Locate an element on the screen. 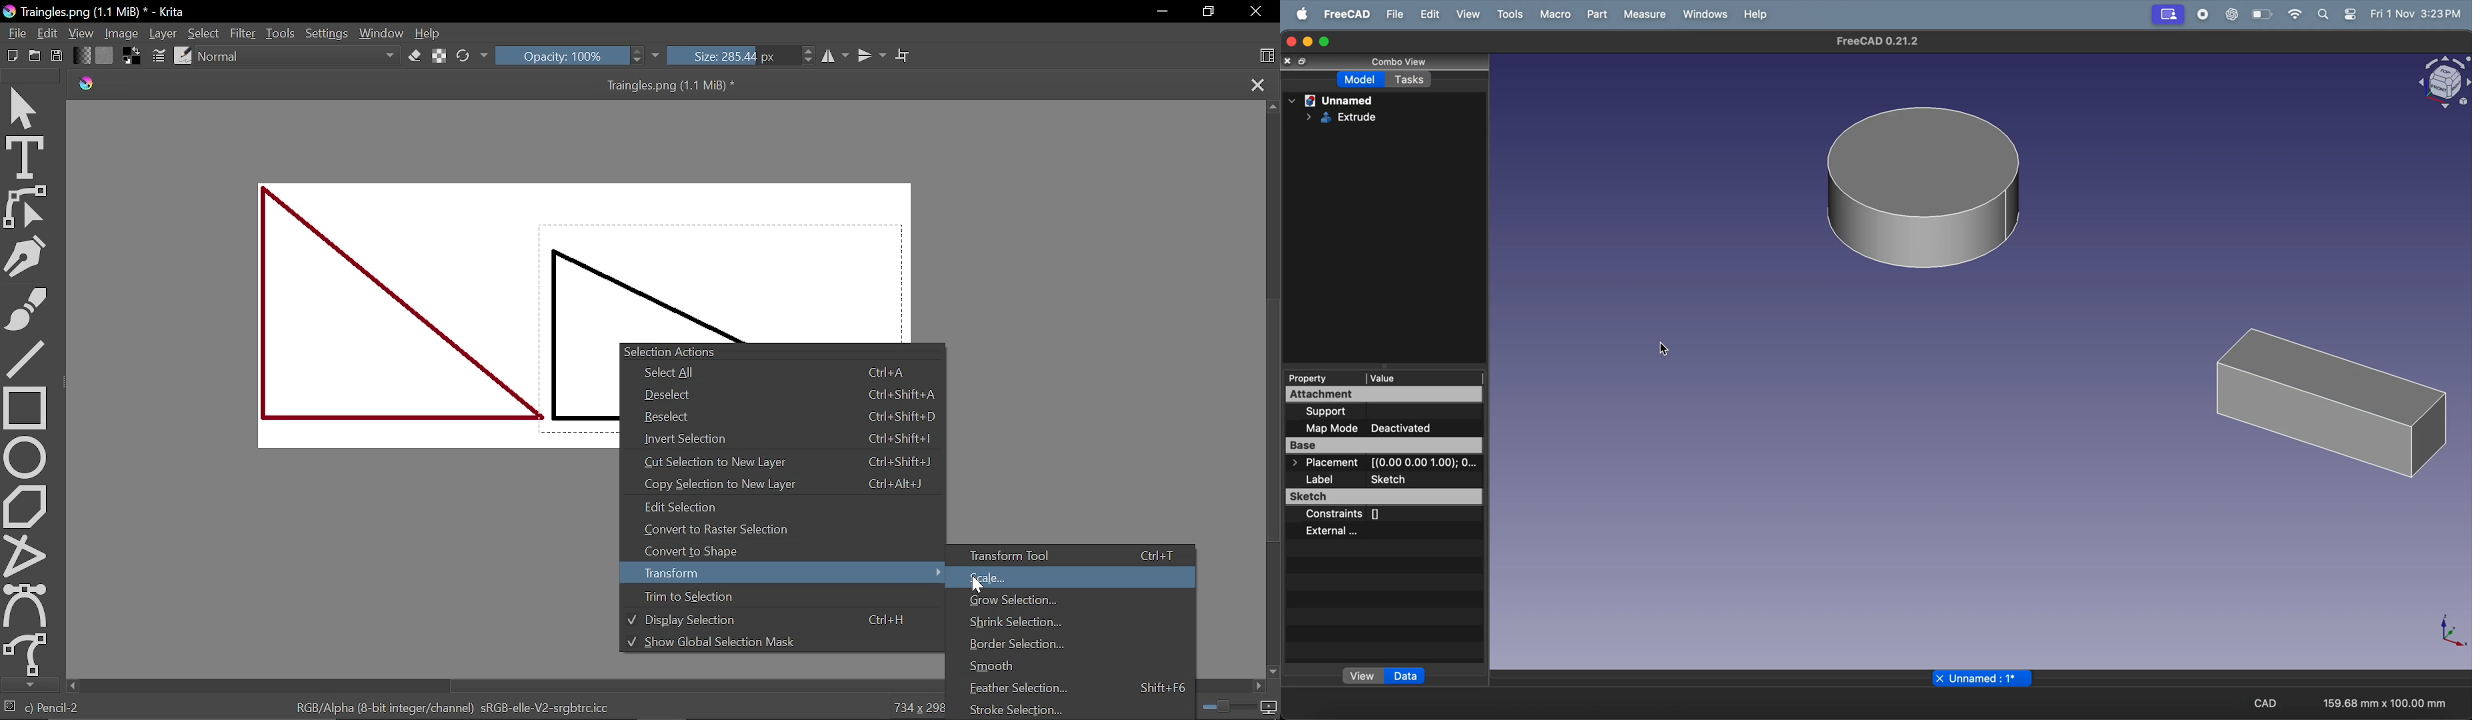 The width and height of the screenshot is (2492, 728). axis is located at coordinates (2449, 631).